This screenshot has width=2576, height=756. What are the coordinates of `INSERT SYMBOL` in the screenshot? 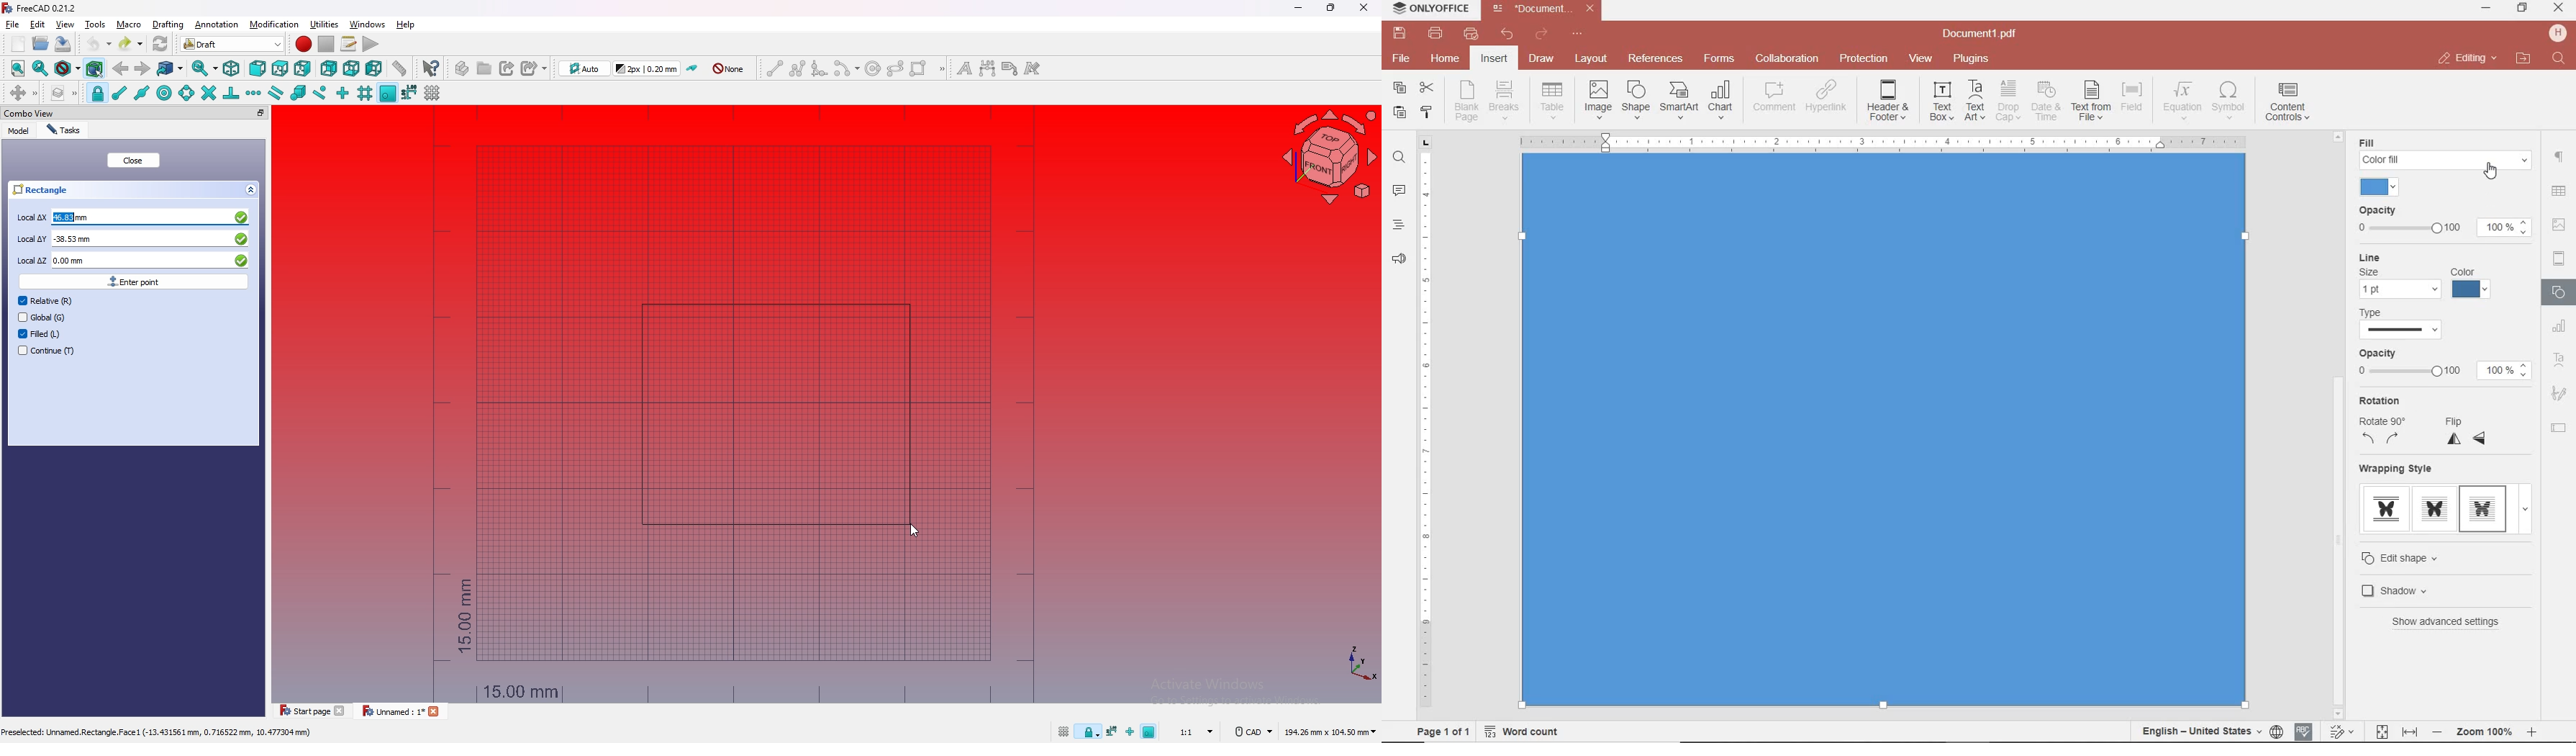 It's located at (2229, 100).